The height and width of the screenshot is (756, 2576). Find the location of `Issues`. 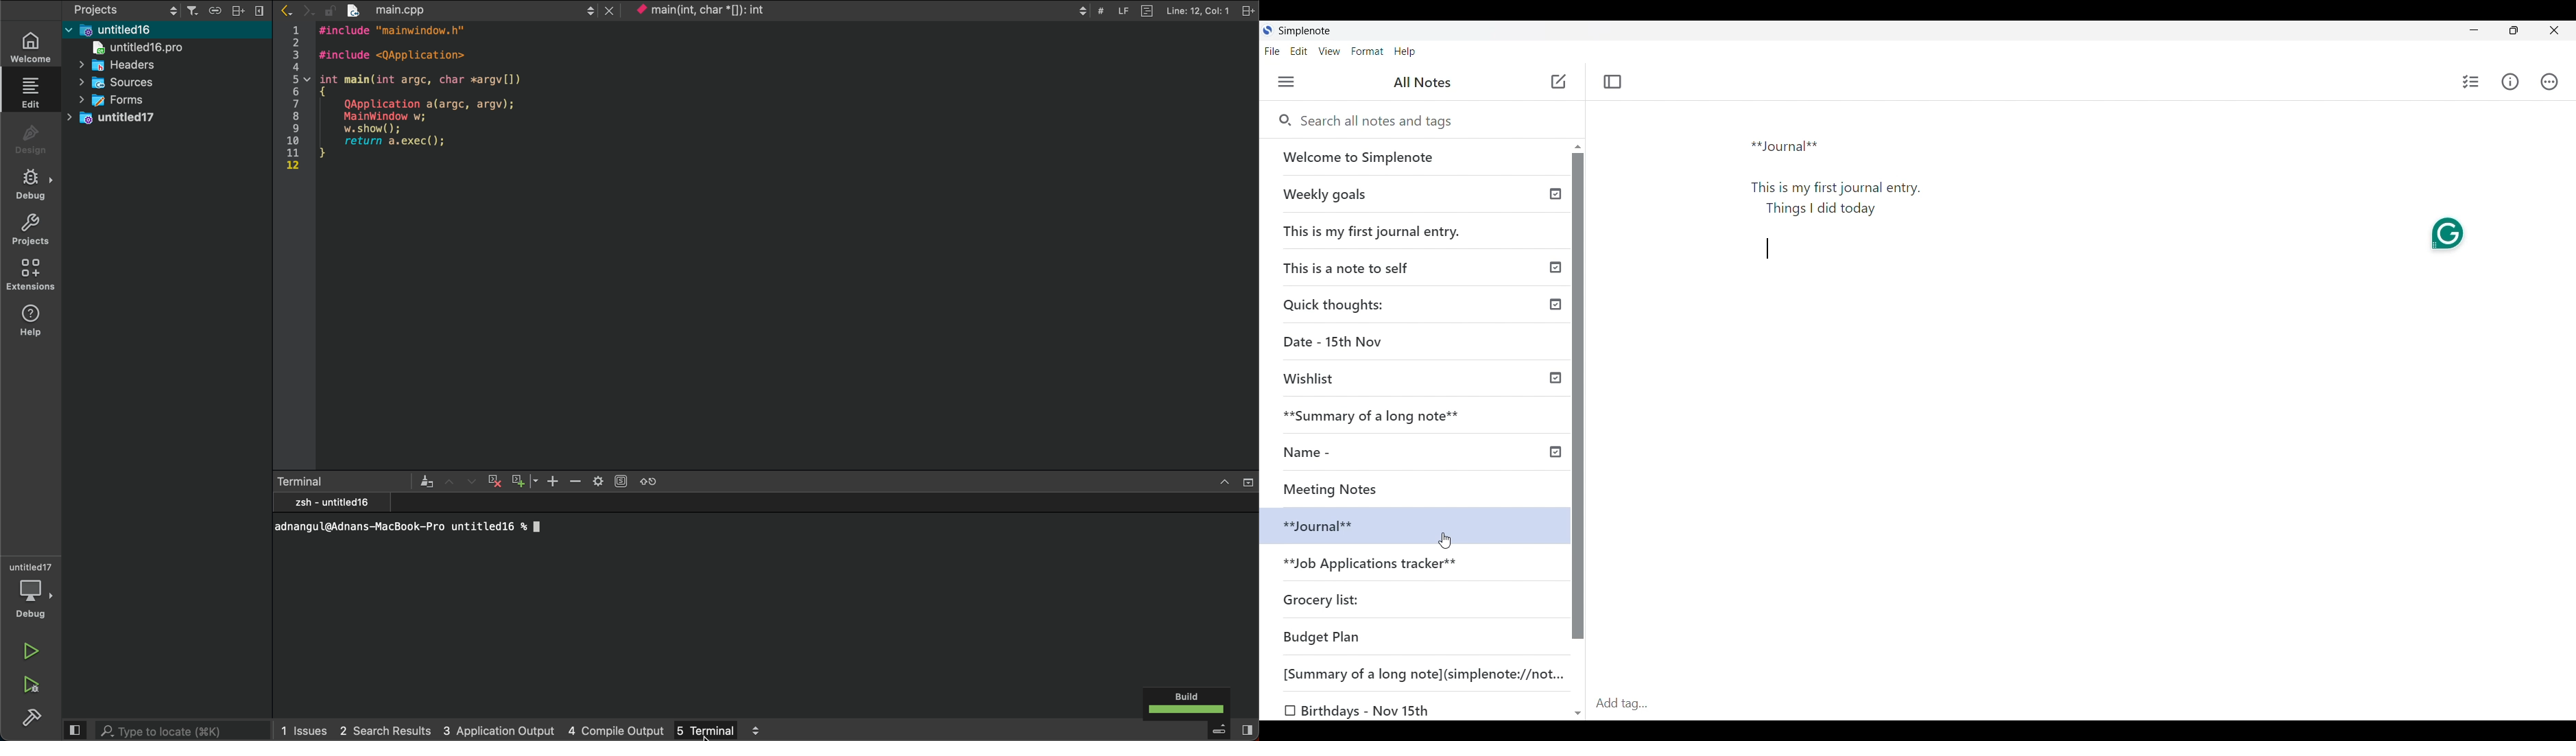

Issues is located at coordinates (305, 729).